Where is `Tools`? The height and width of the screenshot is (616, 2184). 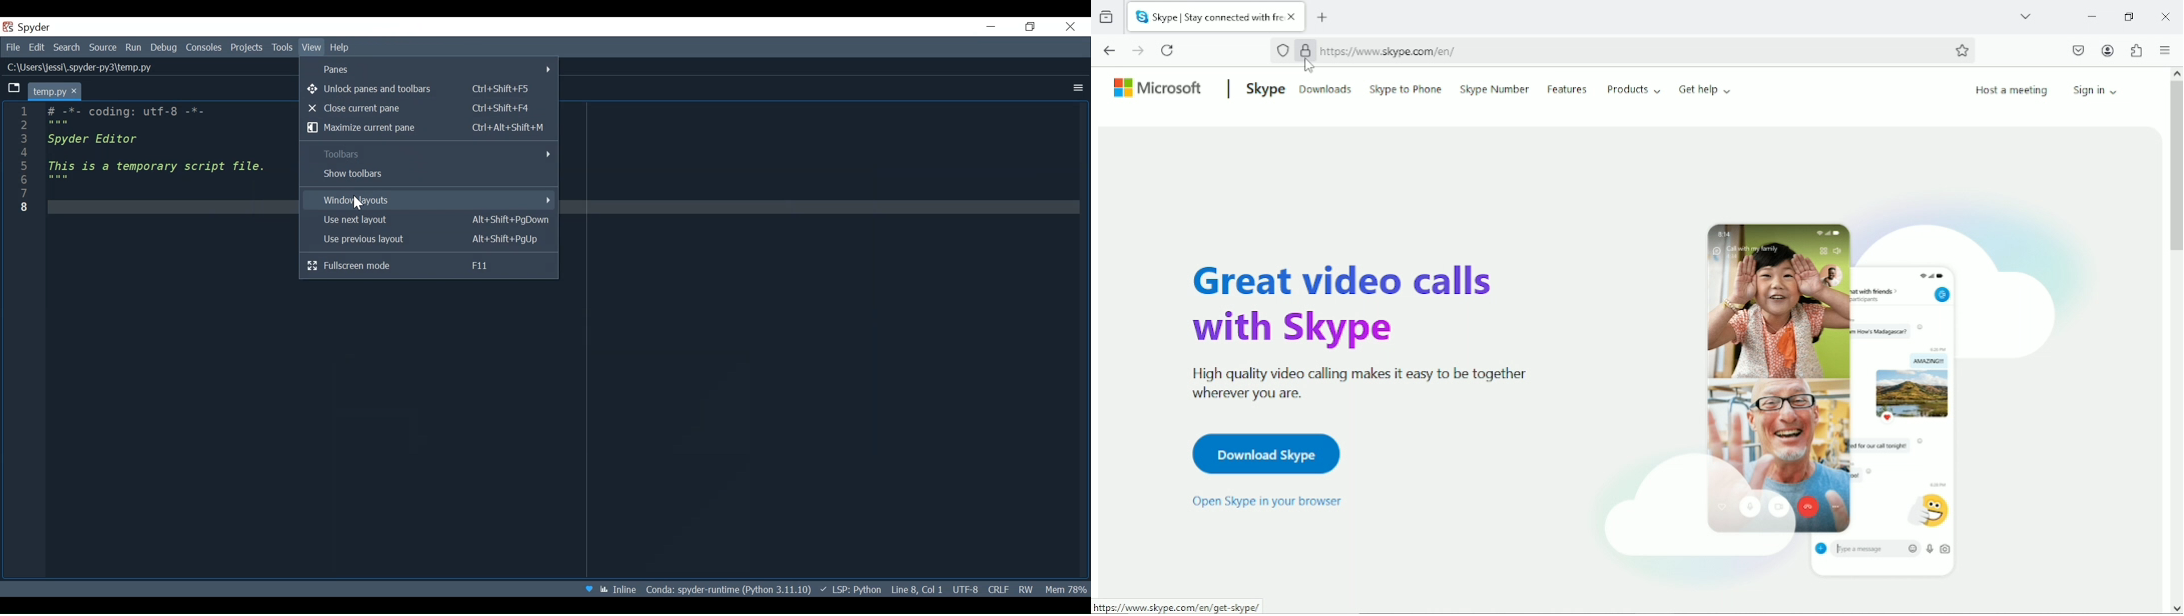
Tools is located at coordinates (282, 48).